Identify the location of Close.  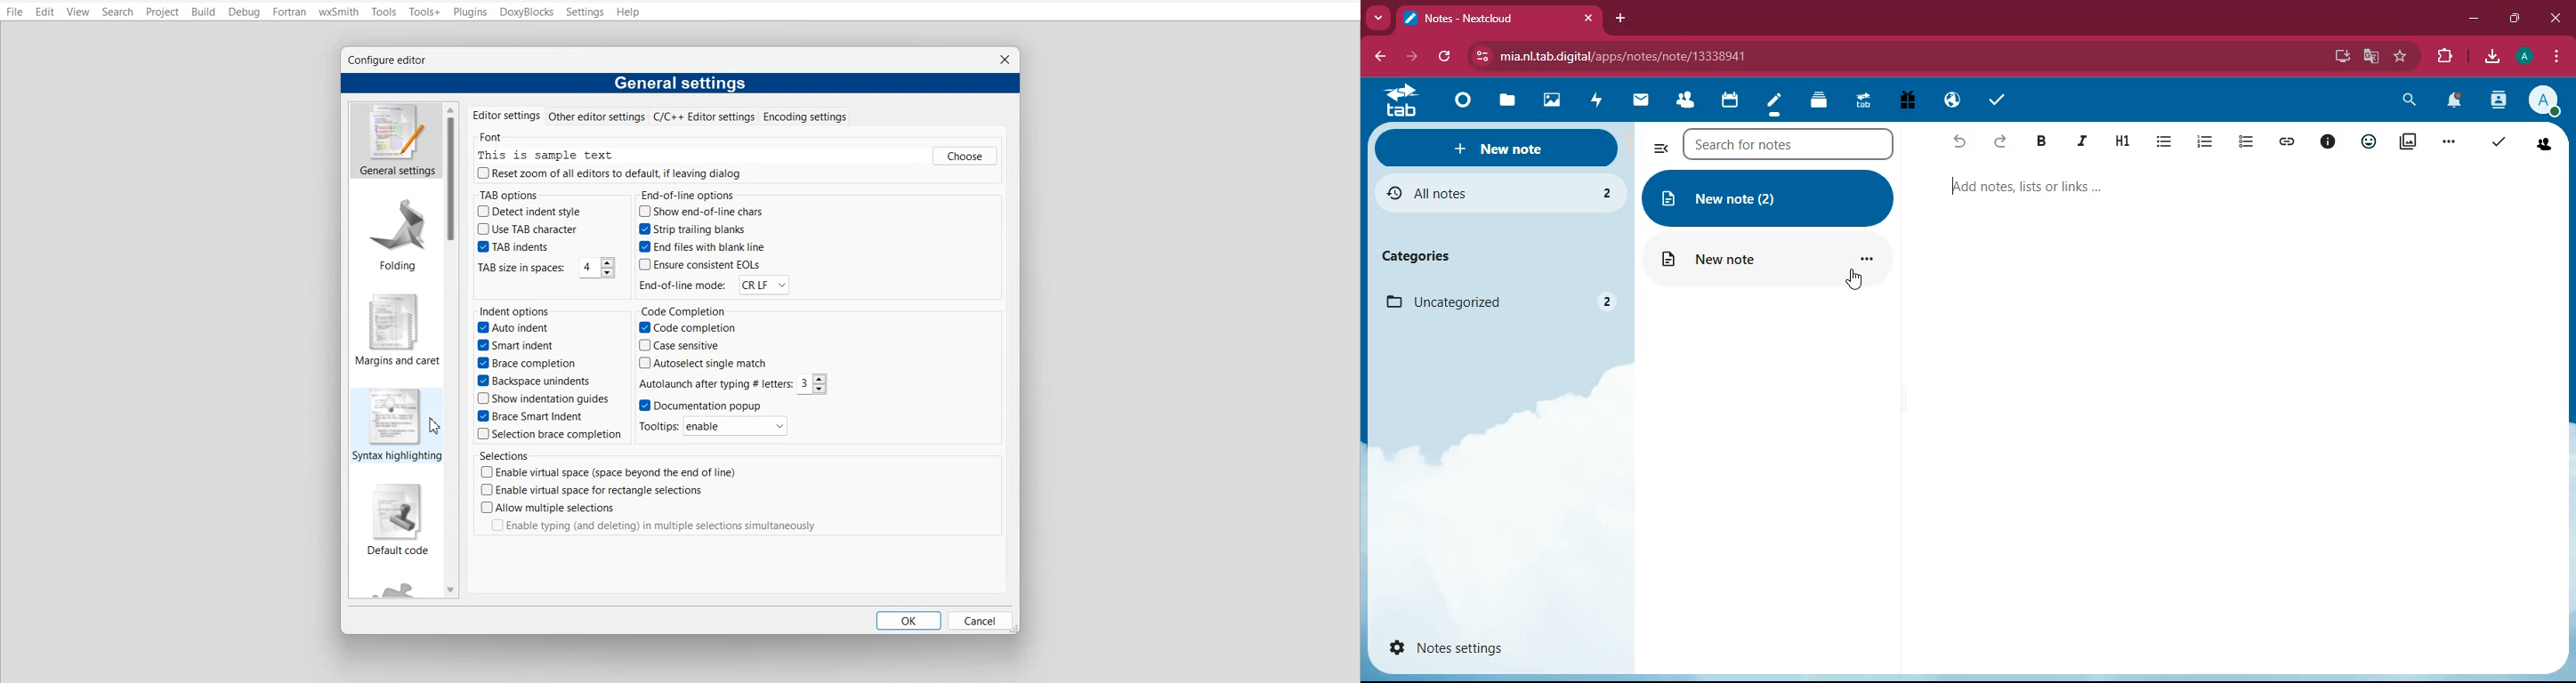
(1005, 57).